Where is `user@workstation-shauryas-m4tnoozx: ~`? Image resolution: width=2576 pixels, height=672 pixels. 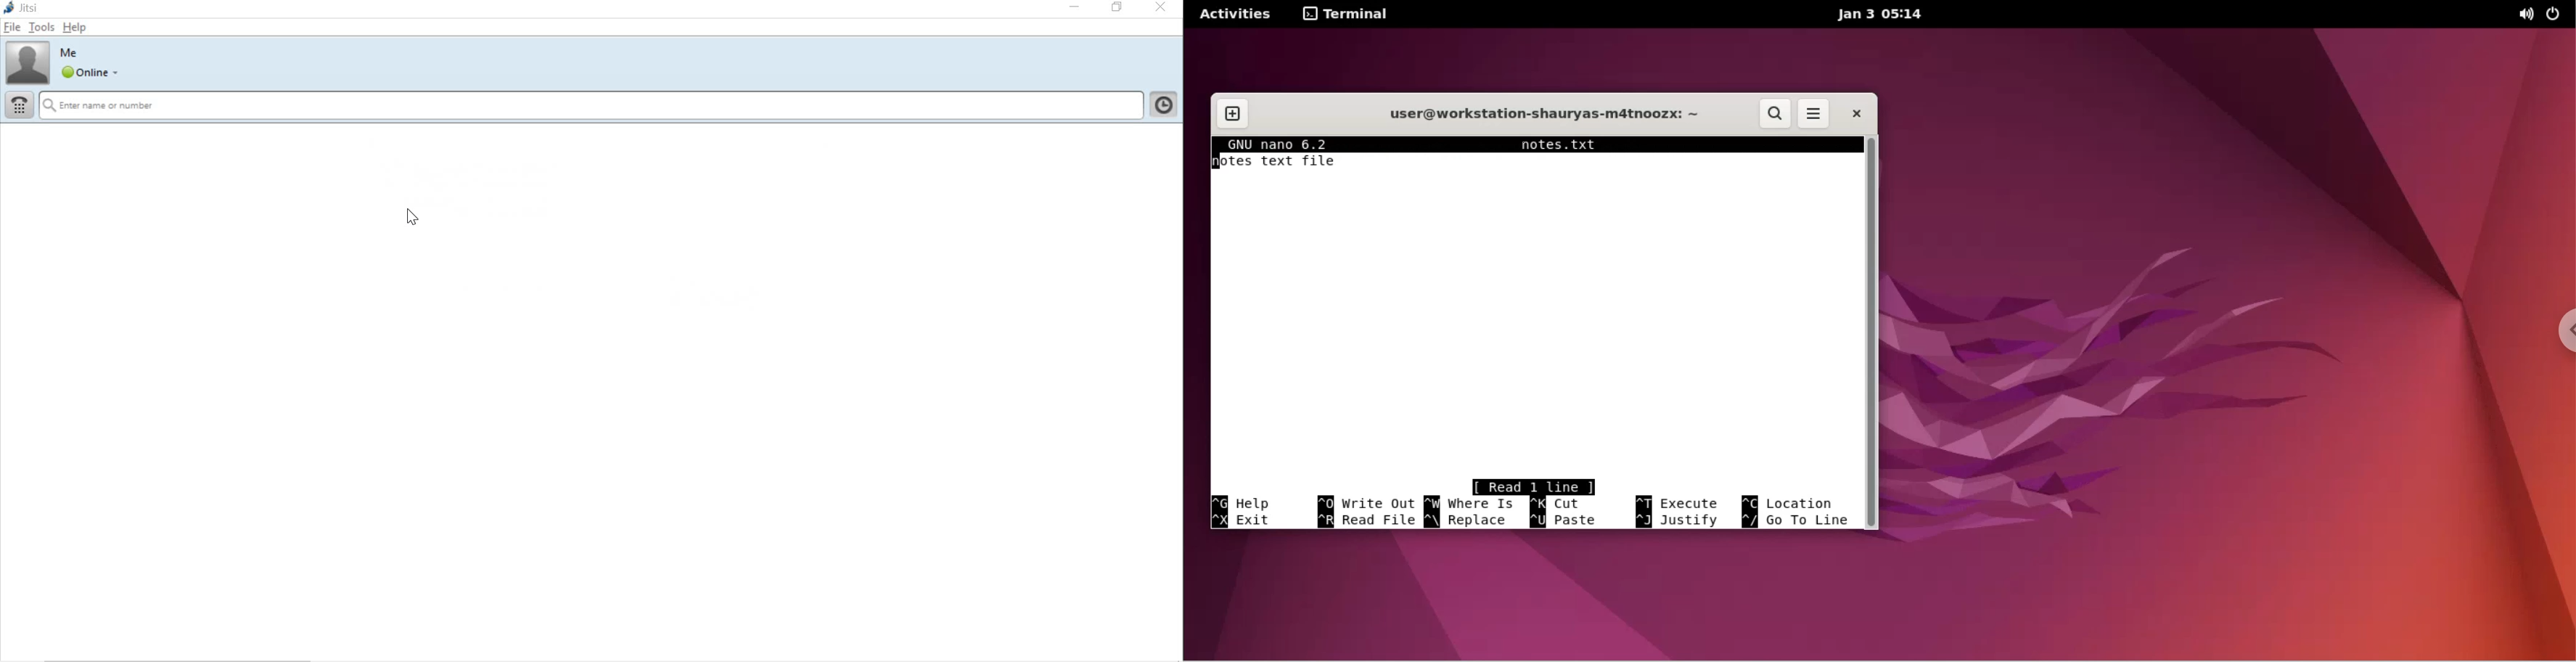
user@workstation-shauryas-m4tnoozx: ~ is located at coordinates (1533, 114).